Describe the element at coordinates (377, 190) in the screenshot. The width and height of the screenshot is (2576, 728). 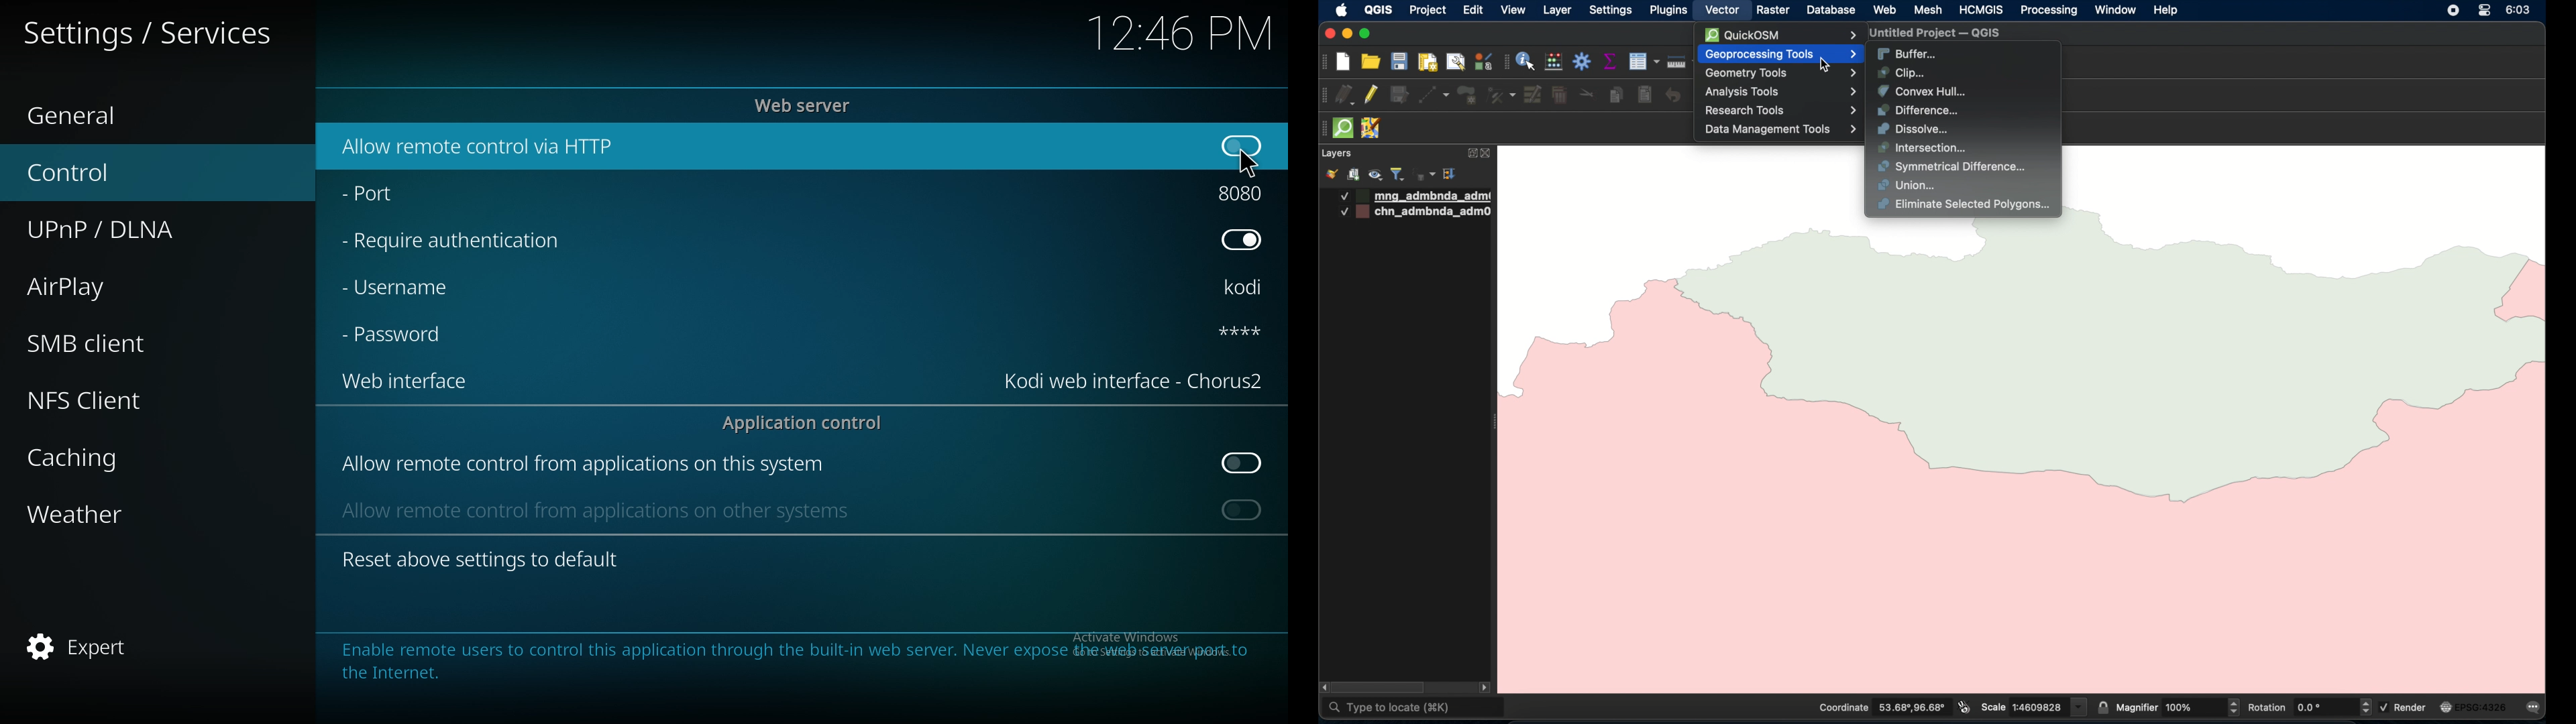
I see `port` at that location.